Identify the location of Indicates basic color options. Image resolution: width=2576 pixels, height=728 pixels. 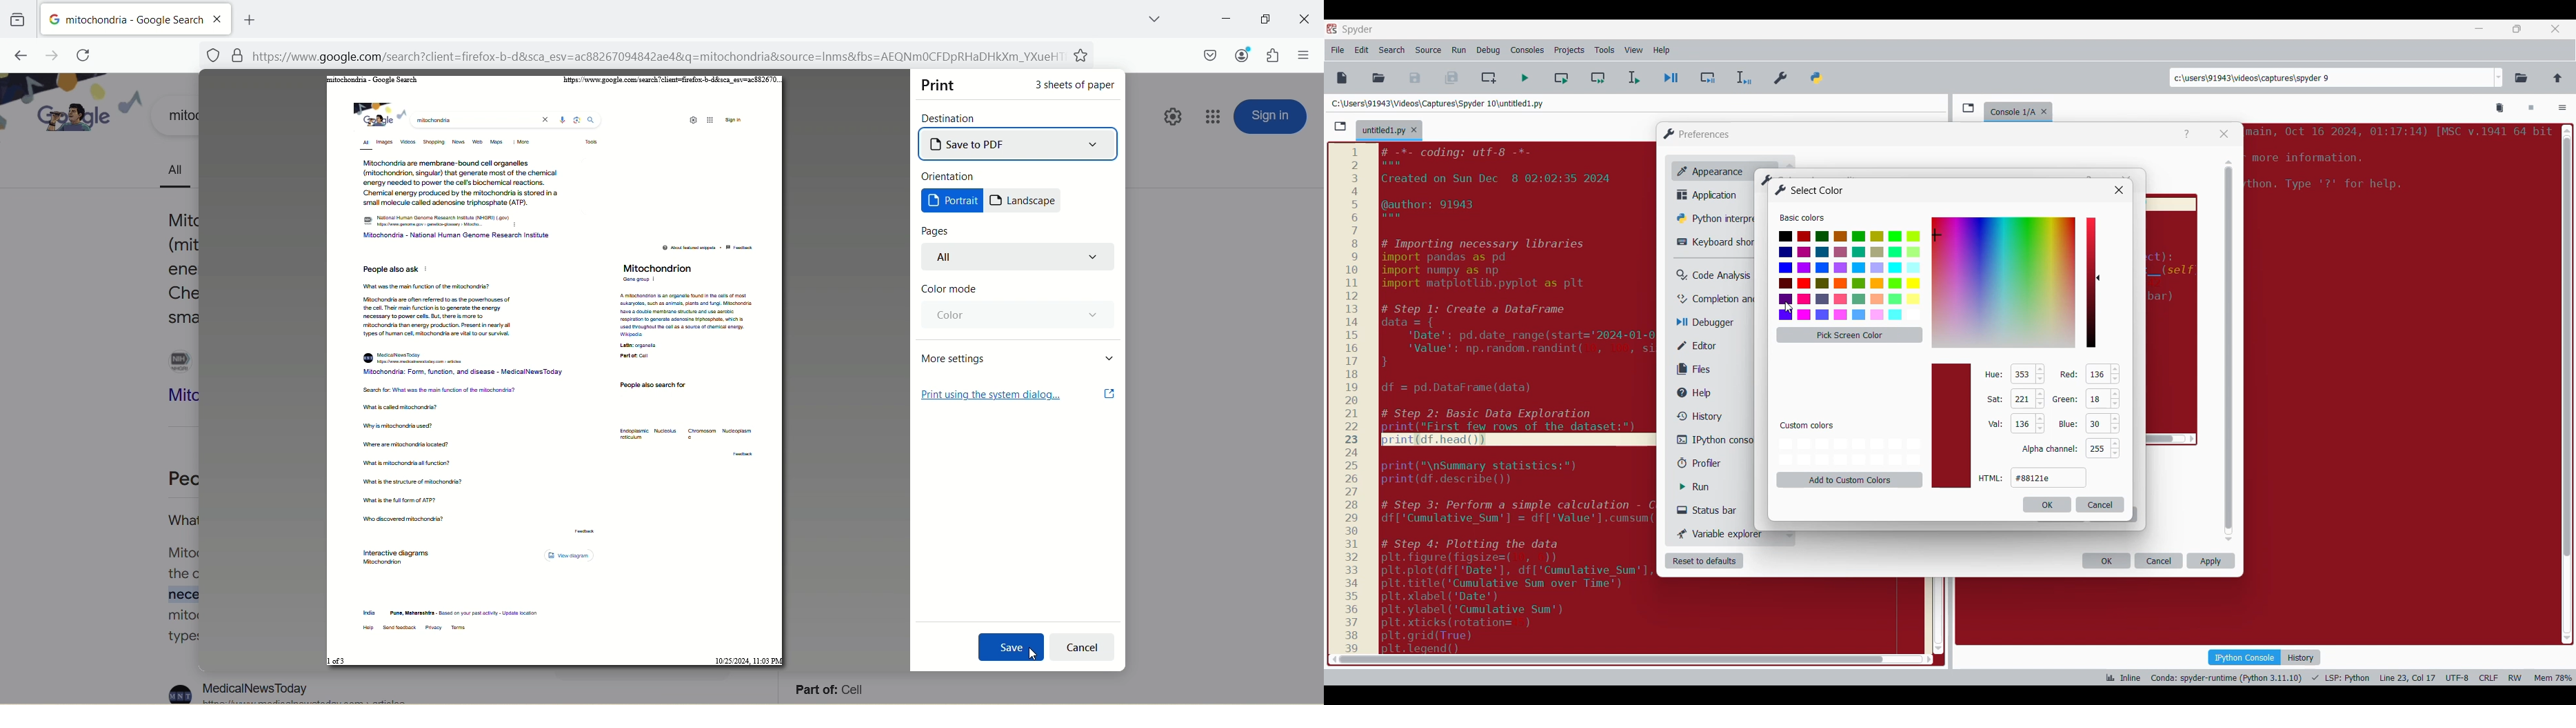
(1802, 217).